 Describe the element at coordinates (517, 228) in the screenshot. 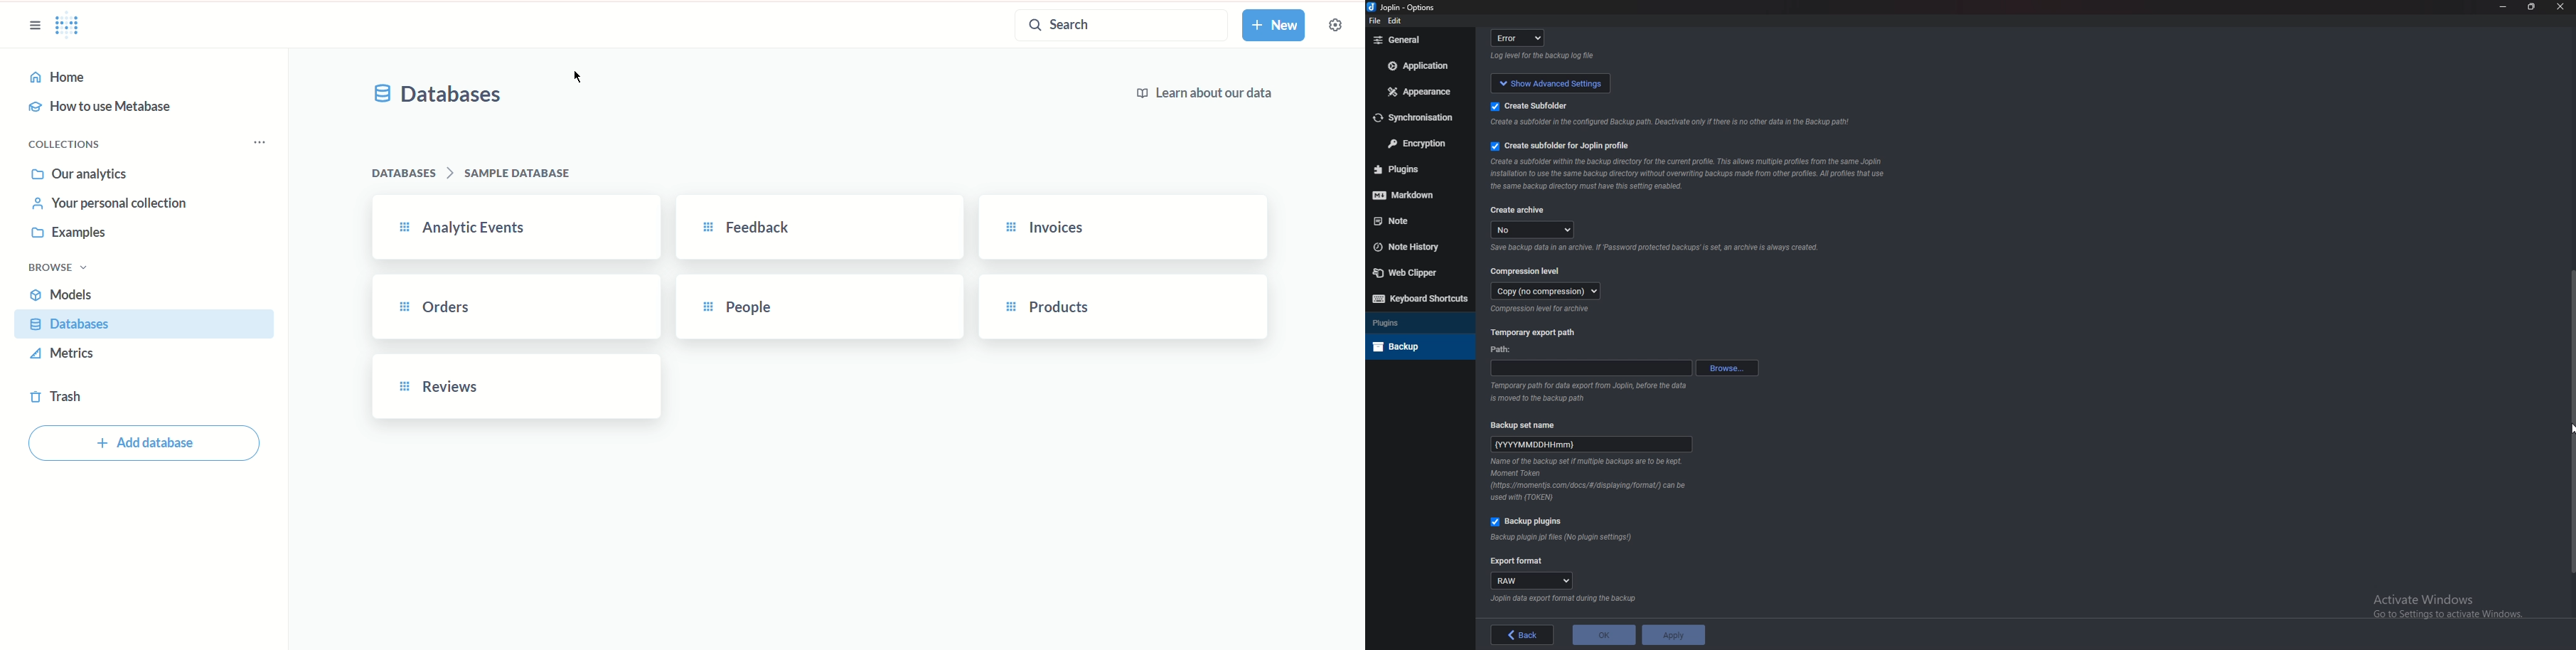

I see `analytic events` at that location.